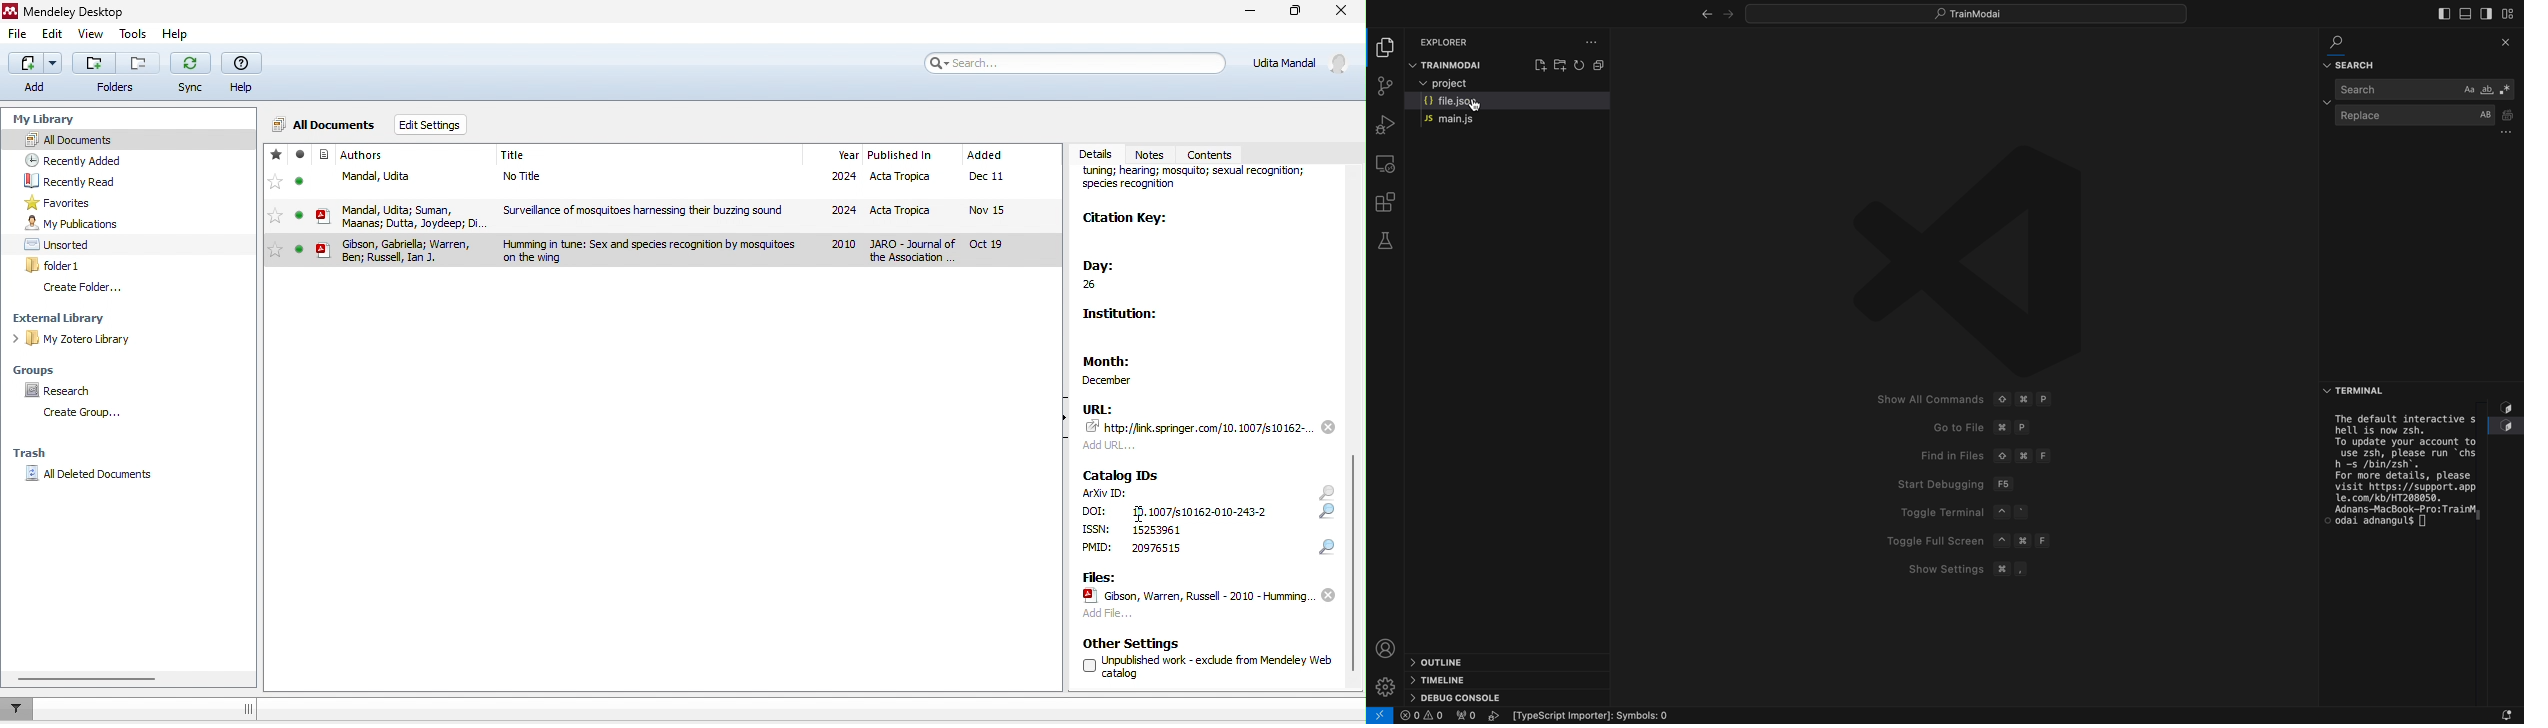 The height and width of the screenshot is (728, 2548). What do you see at coordinates (32, 455) in the screenshot?
I see `trash` at bounding box center [32, 455].